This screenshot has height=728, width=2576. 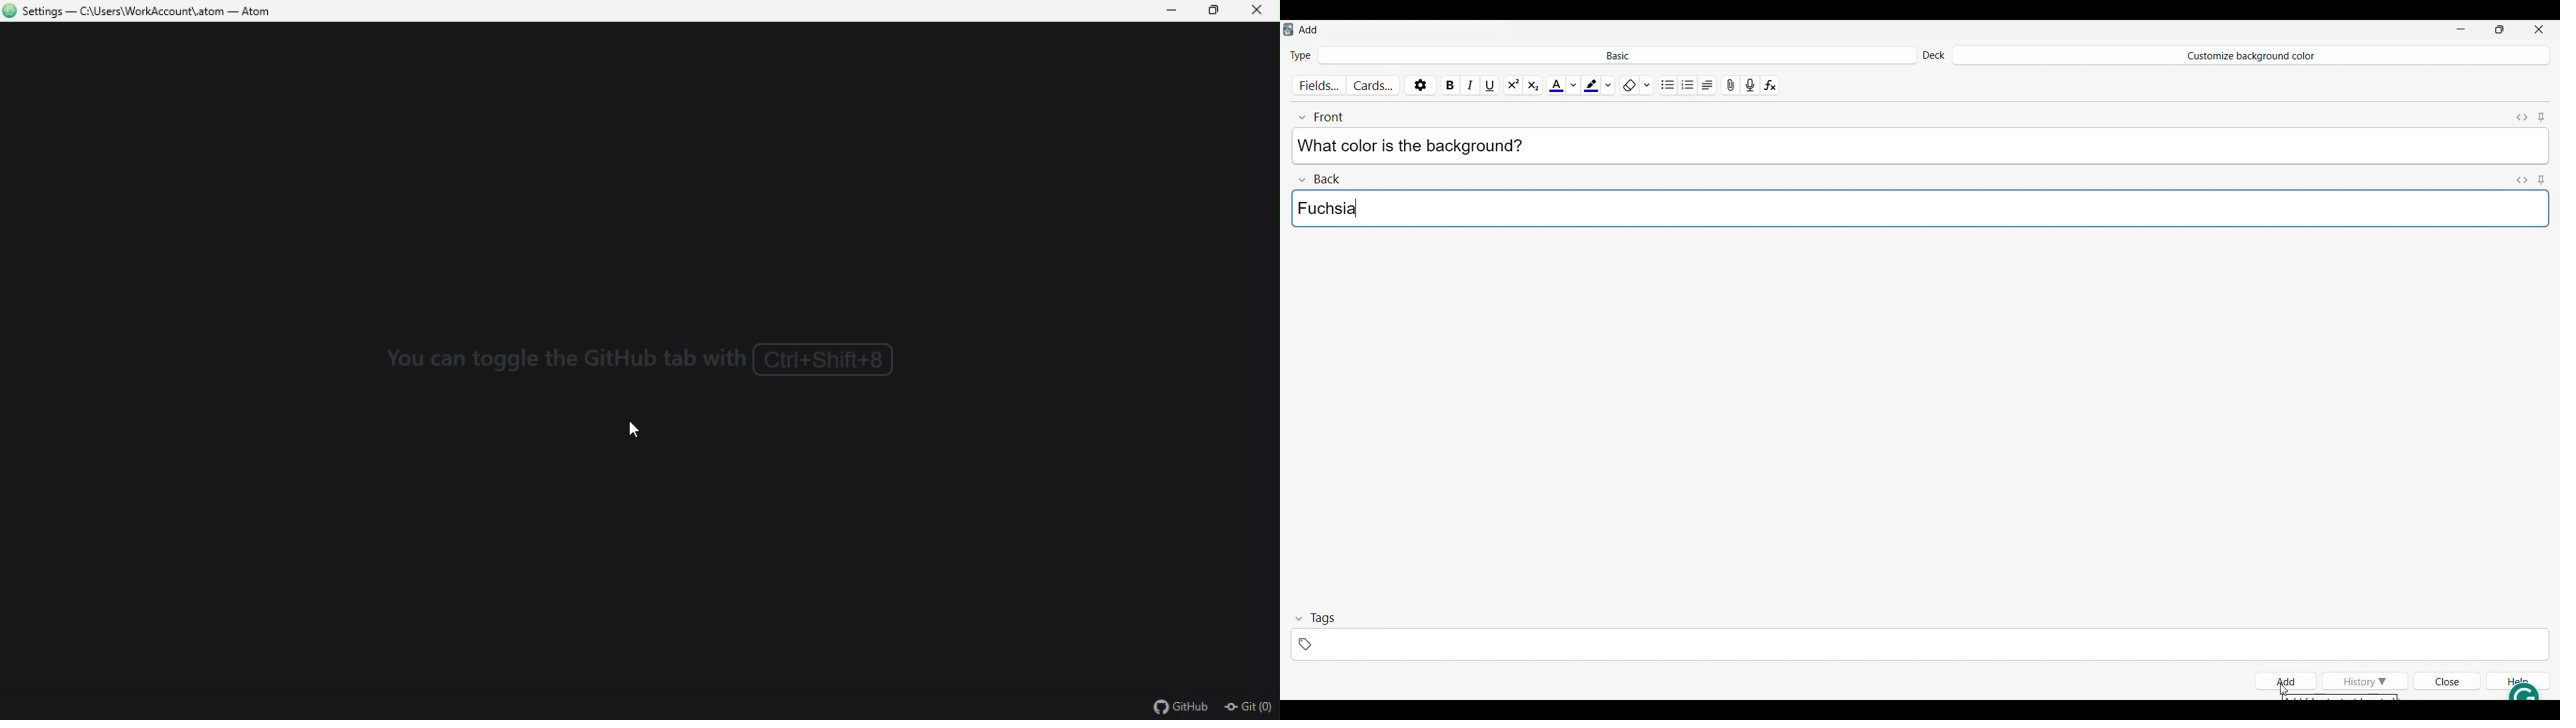 I want to click on Software logo, so click(x=1288, y=29).